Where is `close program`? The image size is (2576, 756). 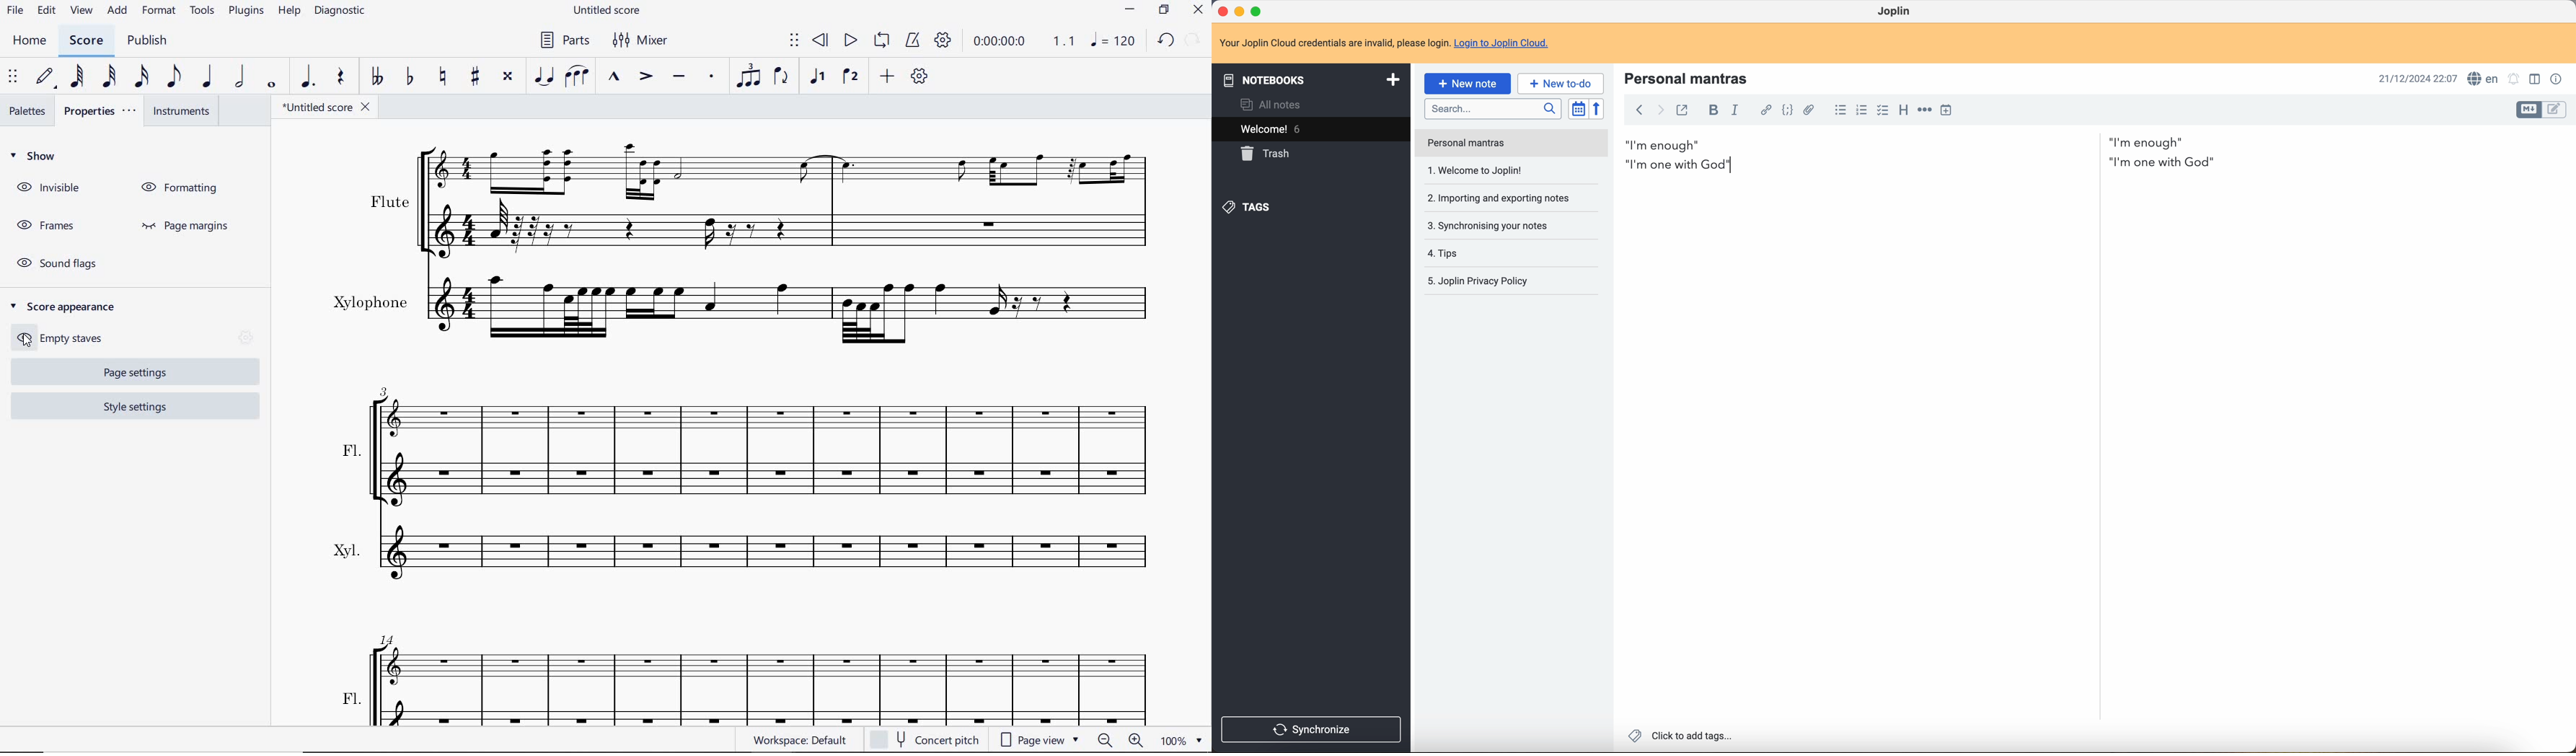 close program is located at coordinates (1222, 13).